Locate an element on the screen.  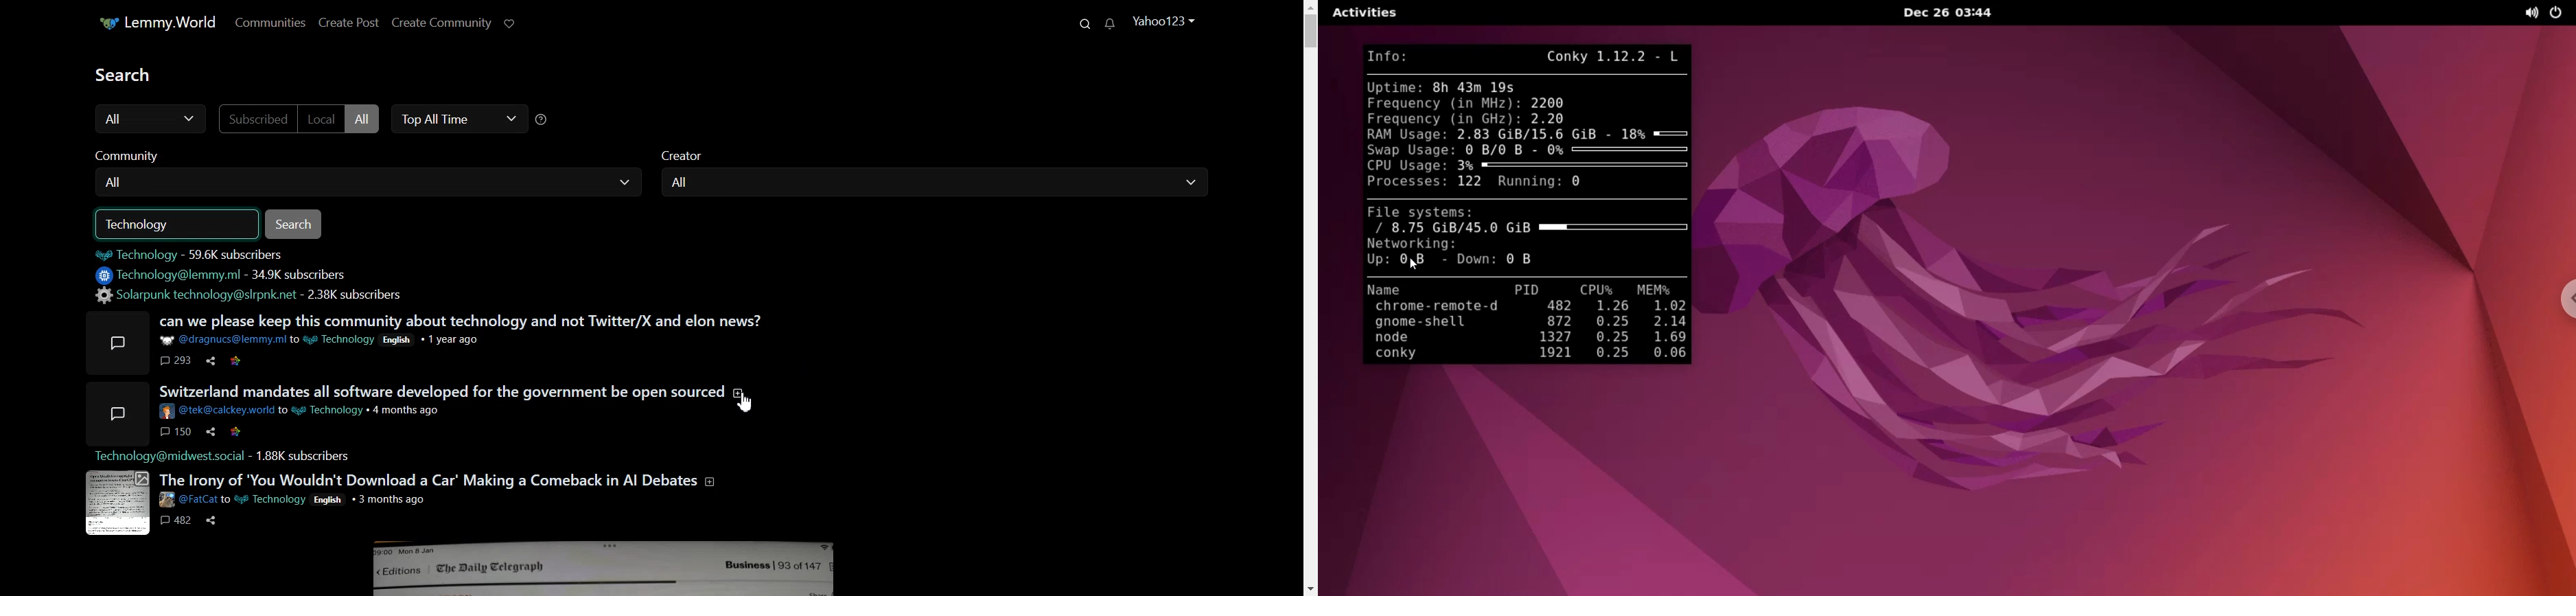
post is located at coordinates (121, 343).